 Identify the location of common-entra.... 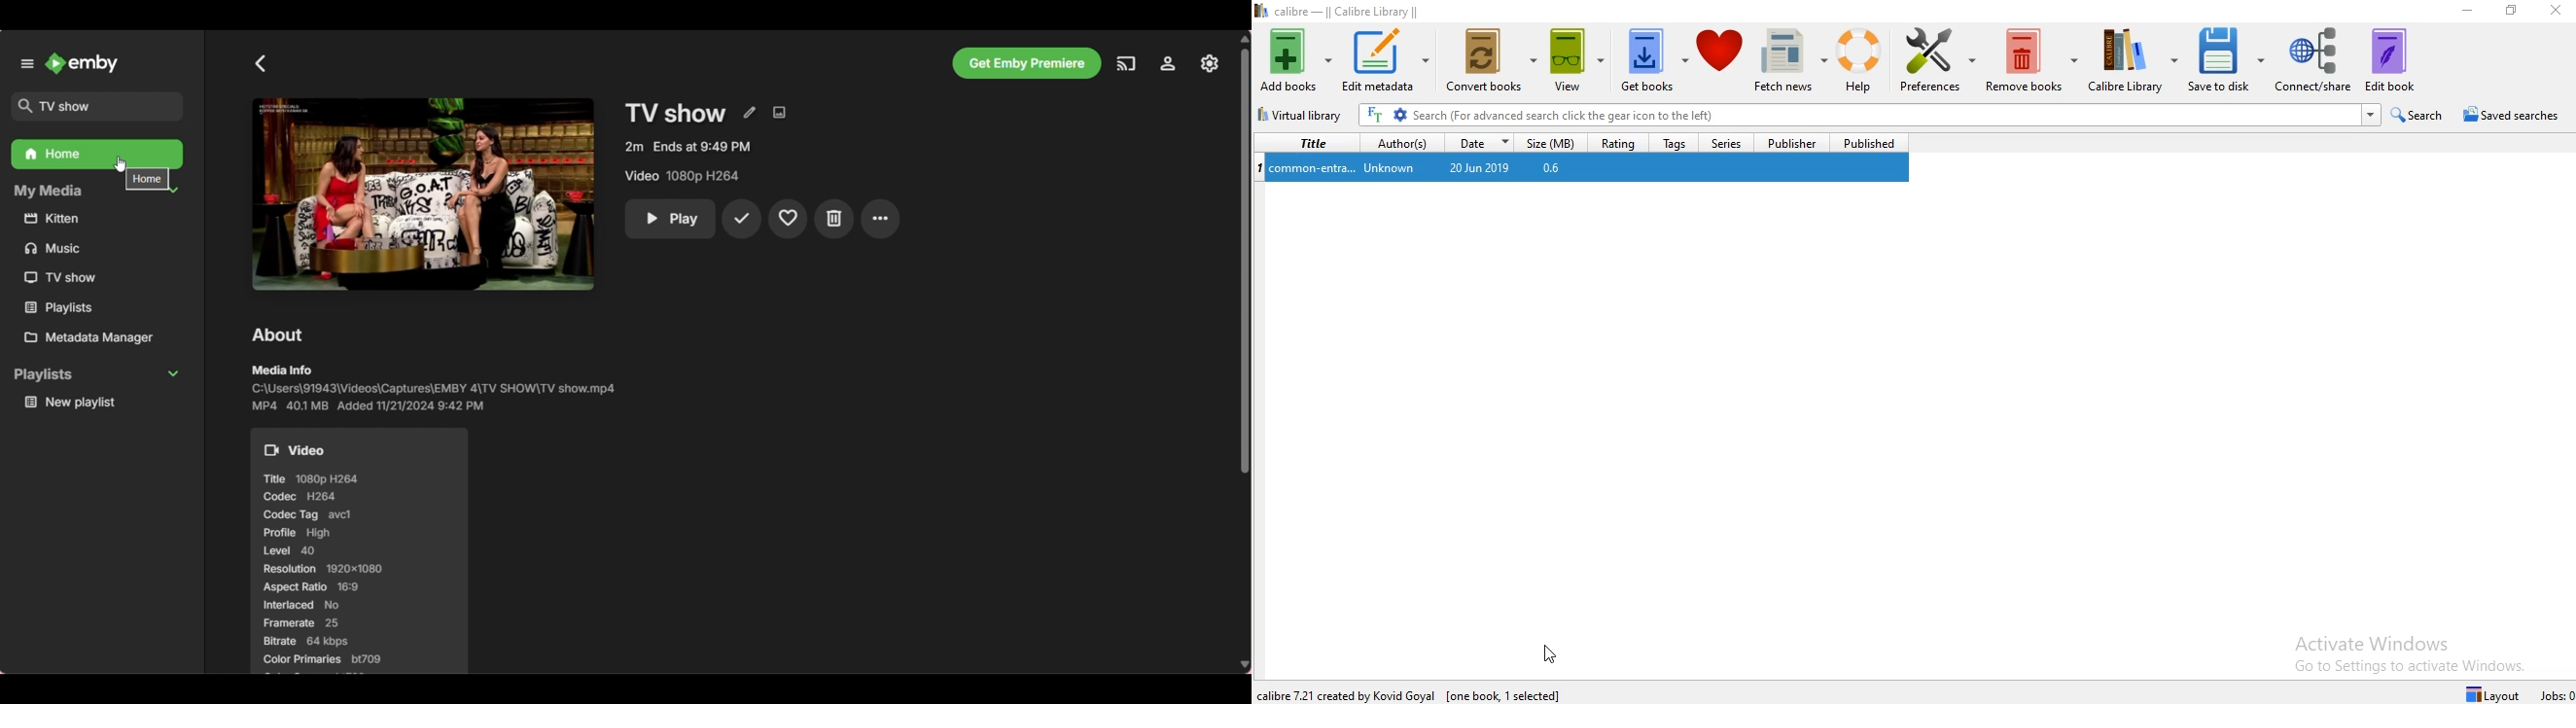
(1315, 167).